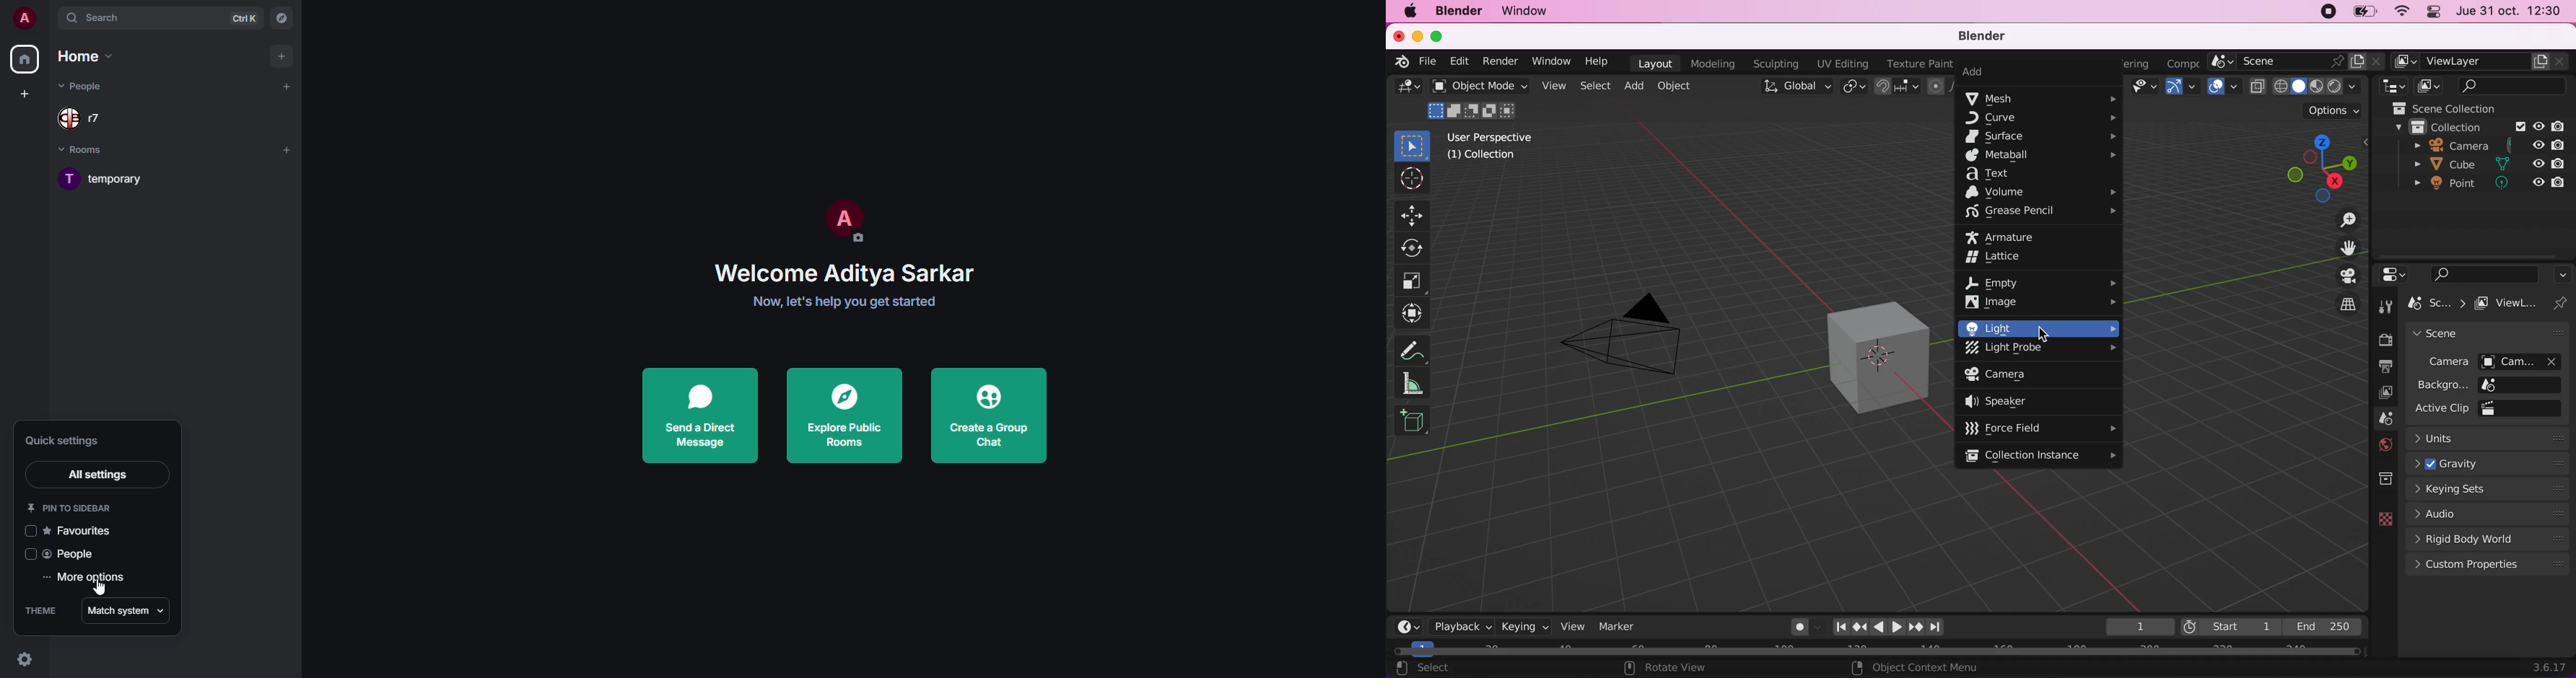 The height and width of the screenshot is (700, 2576). I want to click on scene, so click(2297, 61).